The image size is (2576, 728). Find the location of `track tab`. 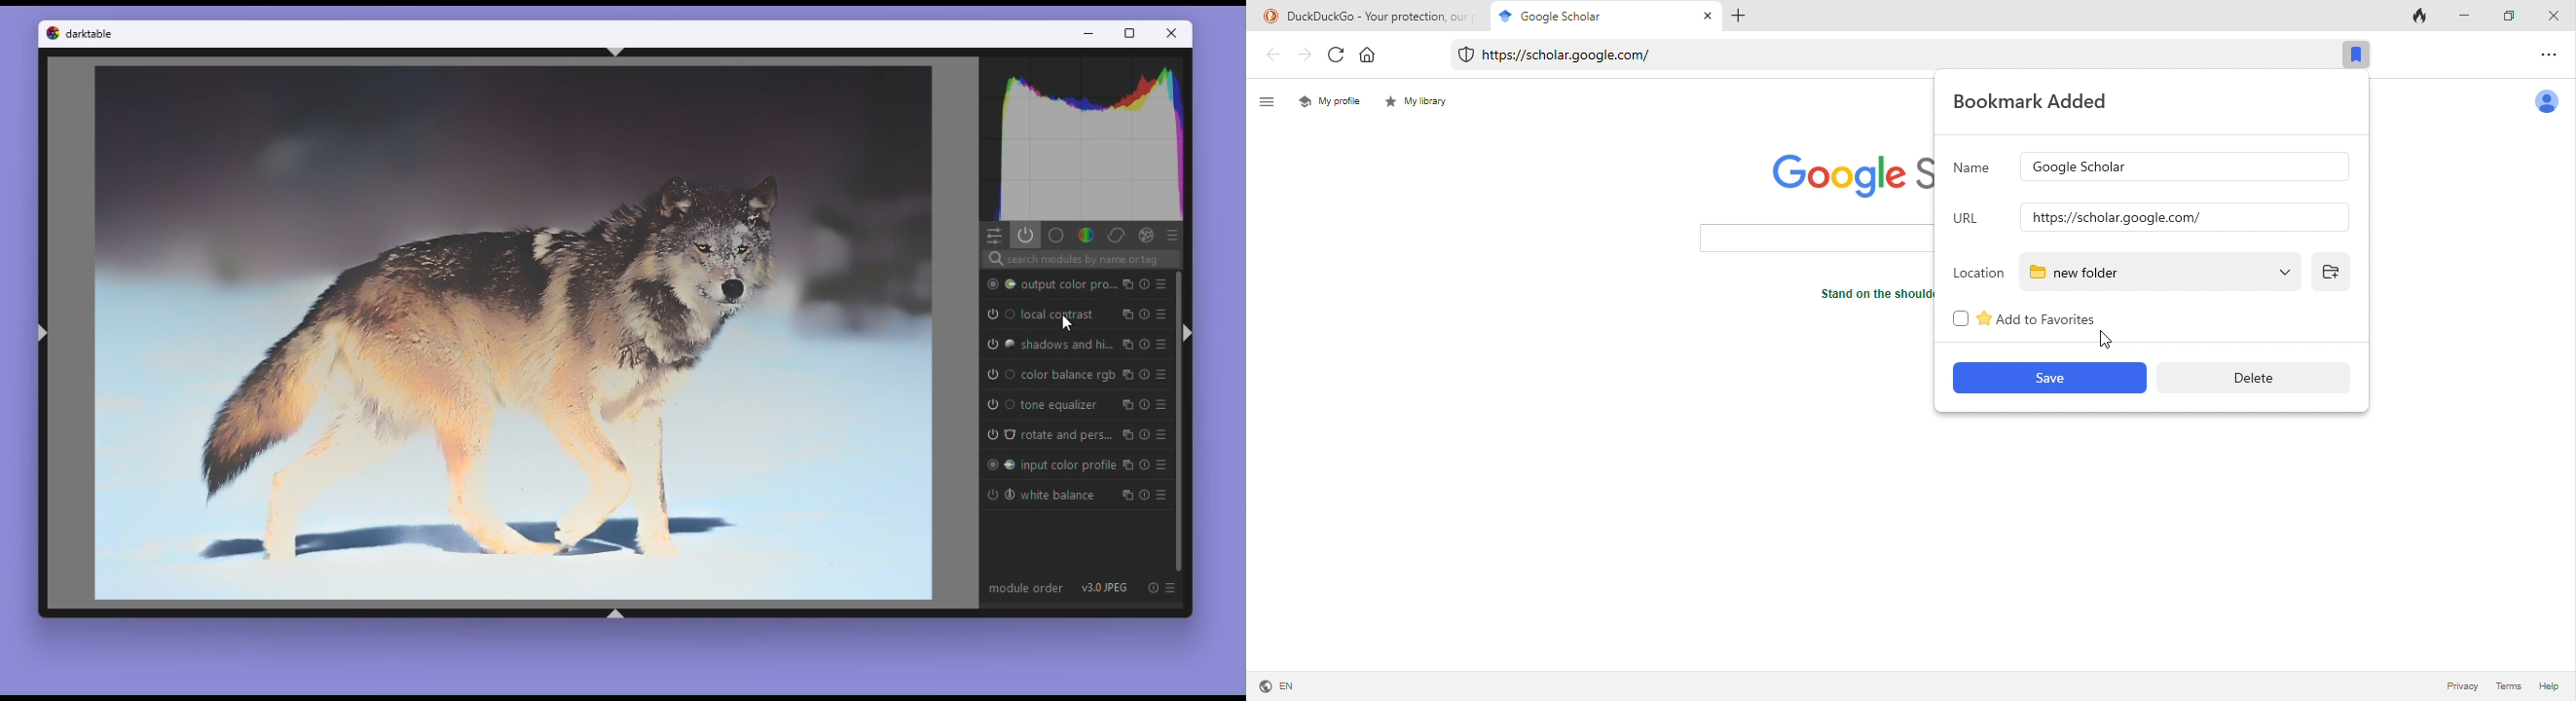

track tab is located at coordinates (2424, 15).